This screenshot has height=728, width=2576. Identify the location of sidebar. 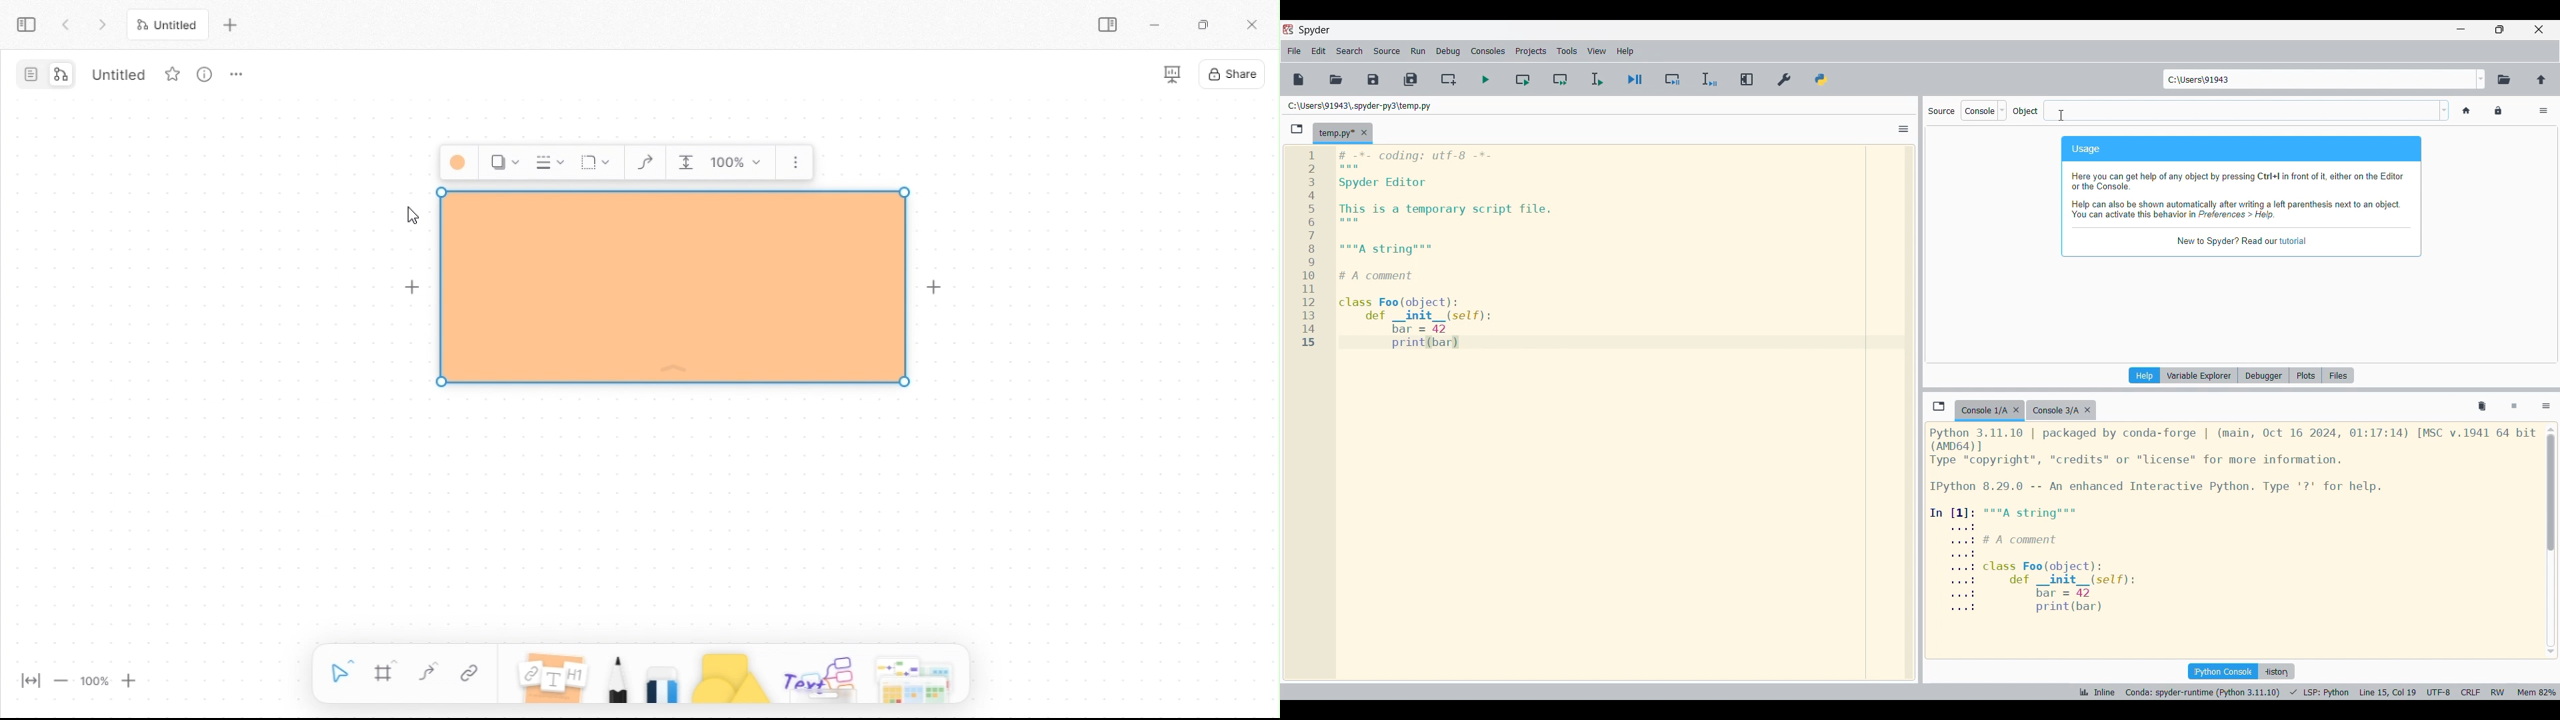
(1110, 26).